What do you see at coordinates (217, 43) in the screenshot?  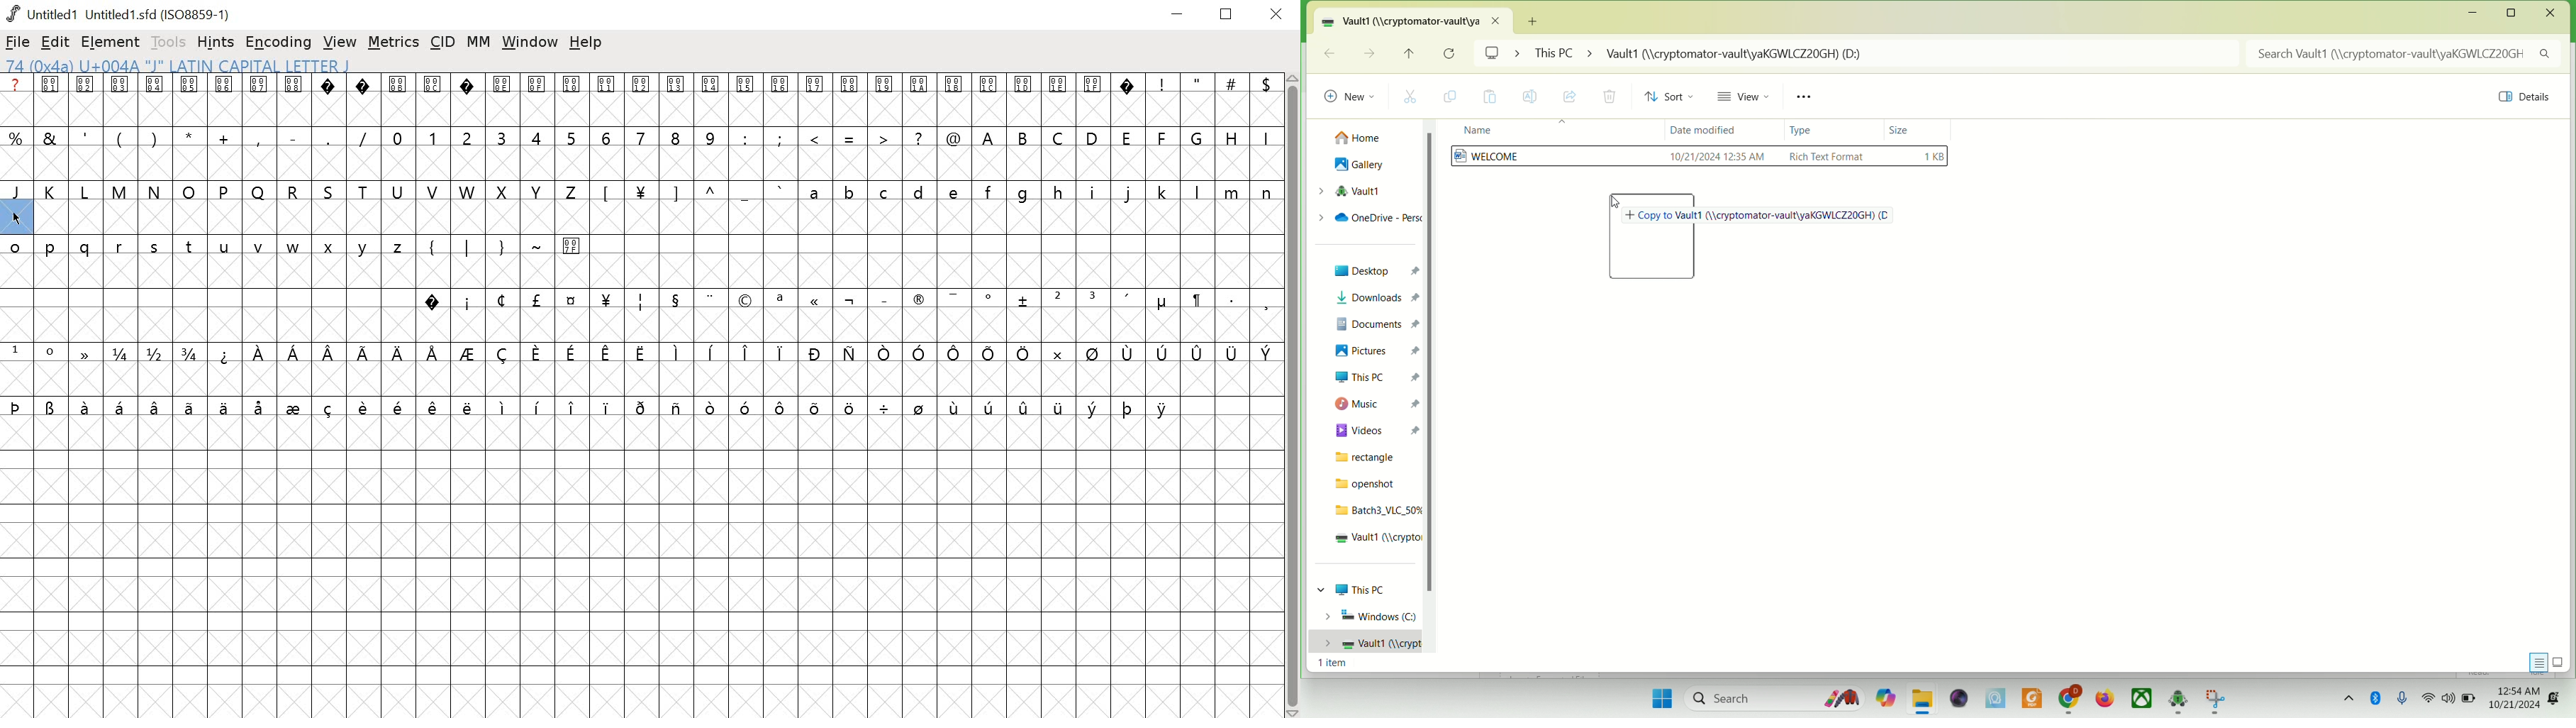 I see `HINTS` at bounding box center [217, 43].